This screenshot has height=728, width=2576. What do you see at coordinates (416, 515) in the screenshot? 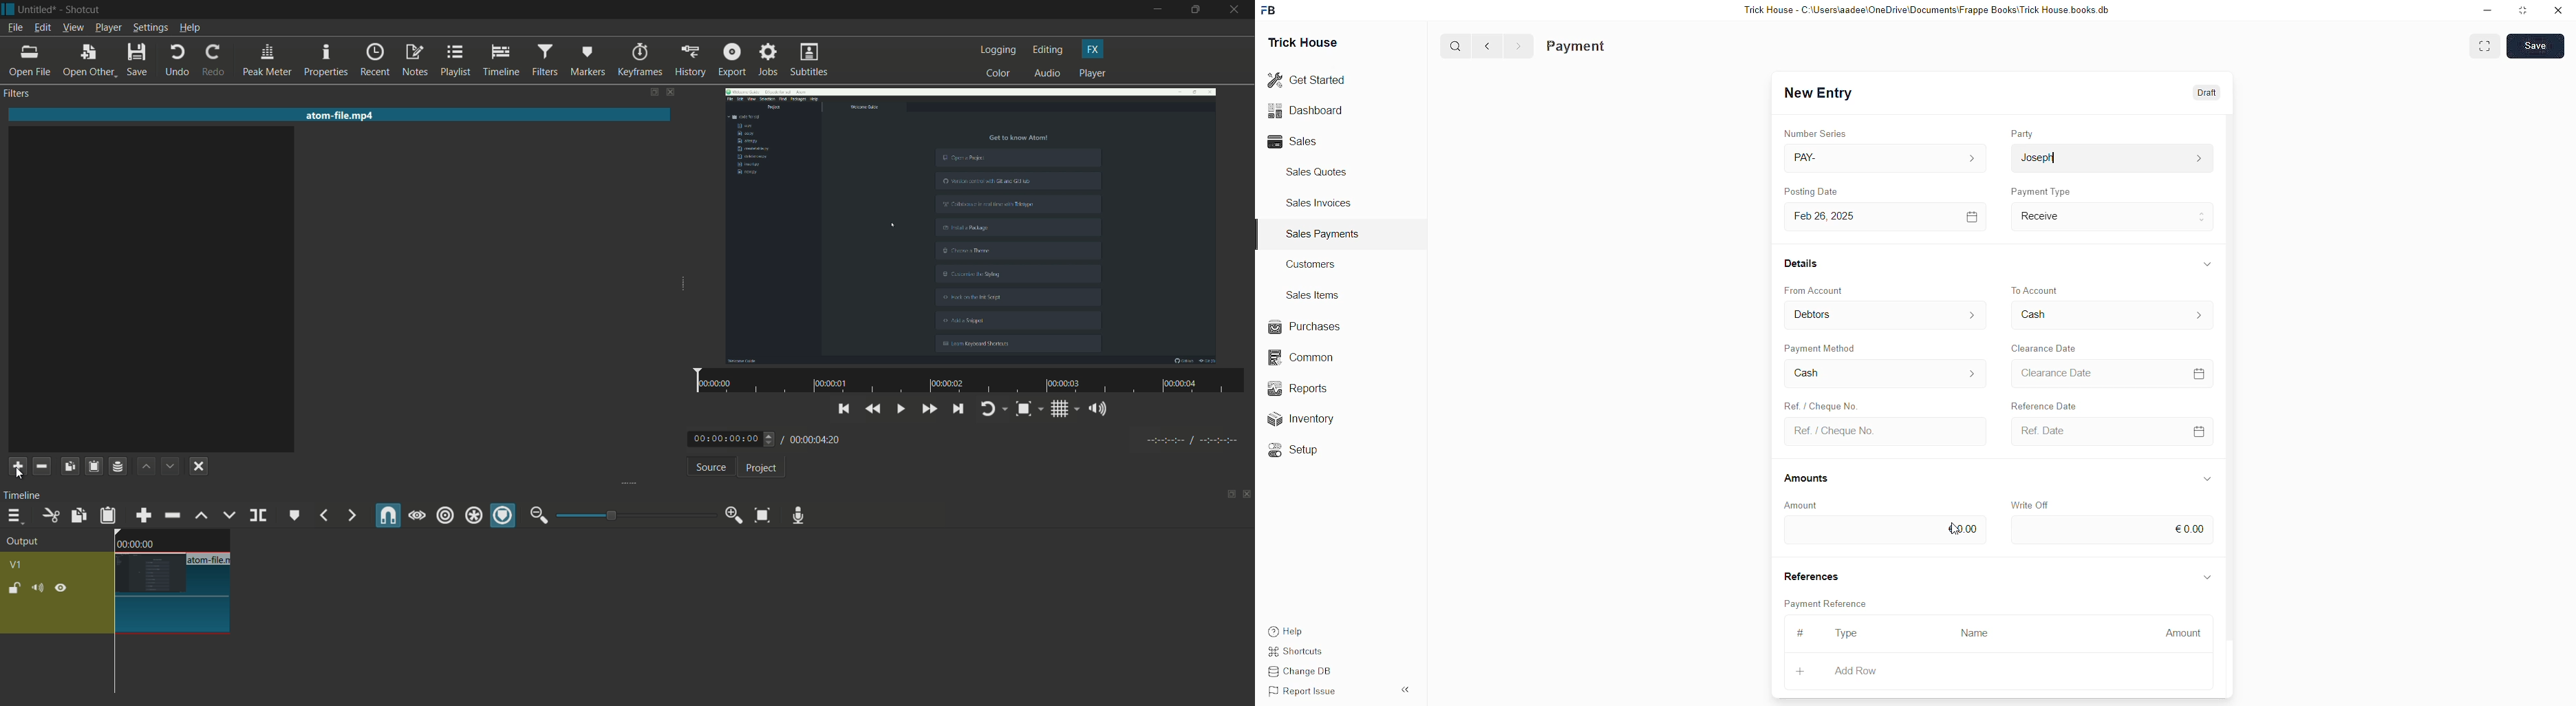
I see `scrub while dragging` at bounding box center [416, 515].